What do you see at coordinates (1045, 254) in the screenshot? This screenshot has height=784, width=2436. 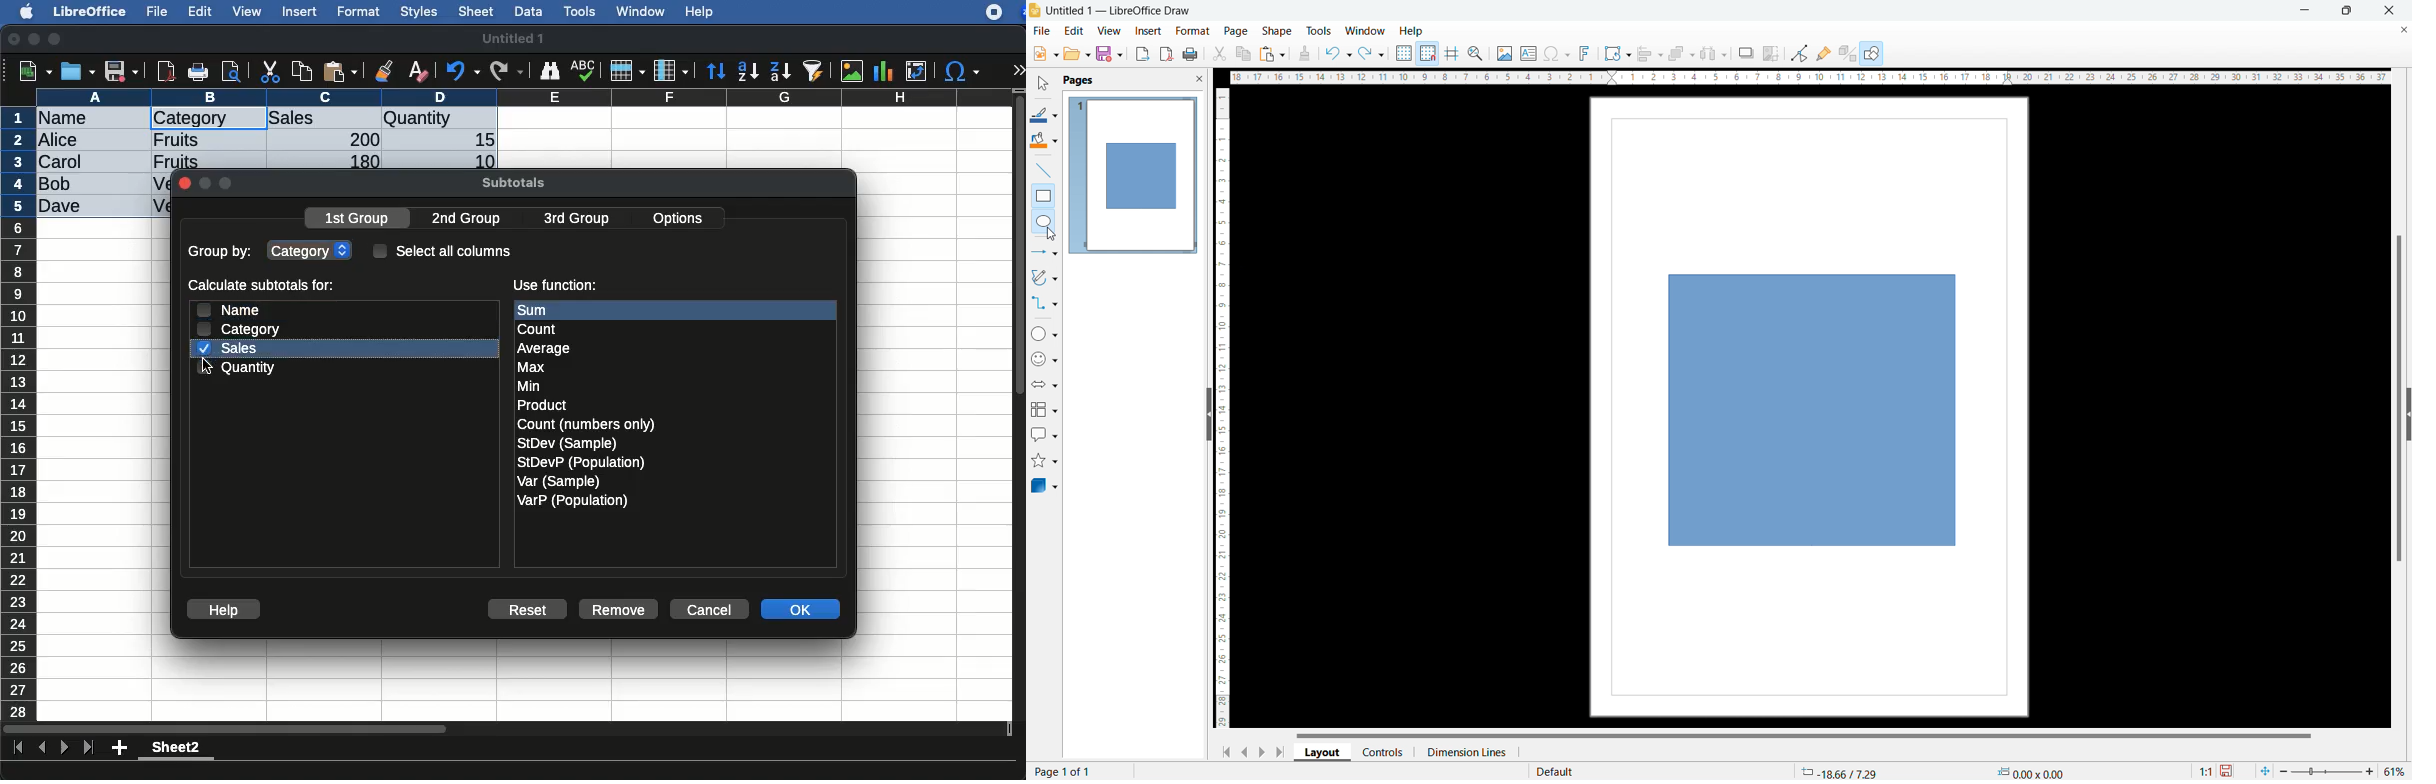 I see `lines and arrows` at bounding box center [1045, 254].